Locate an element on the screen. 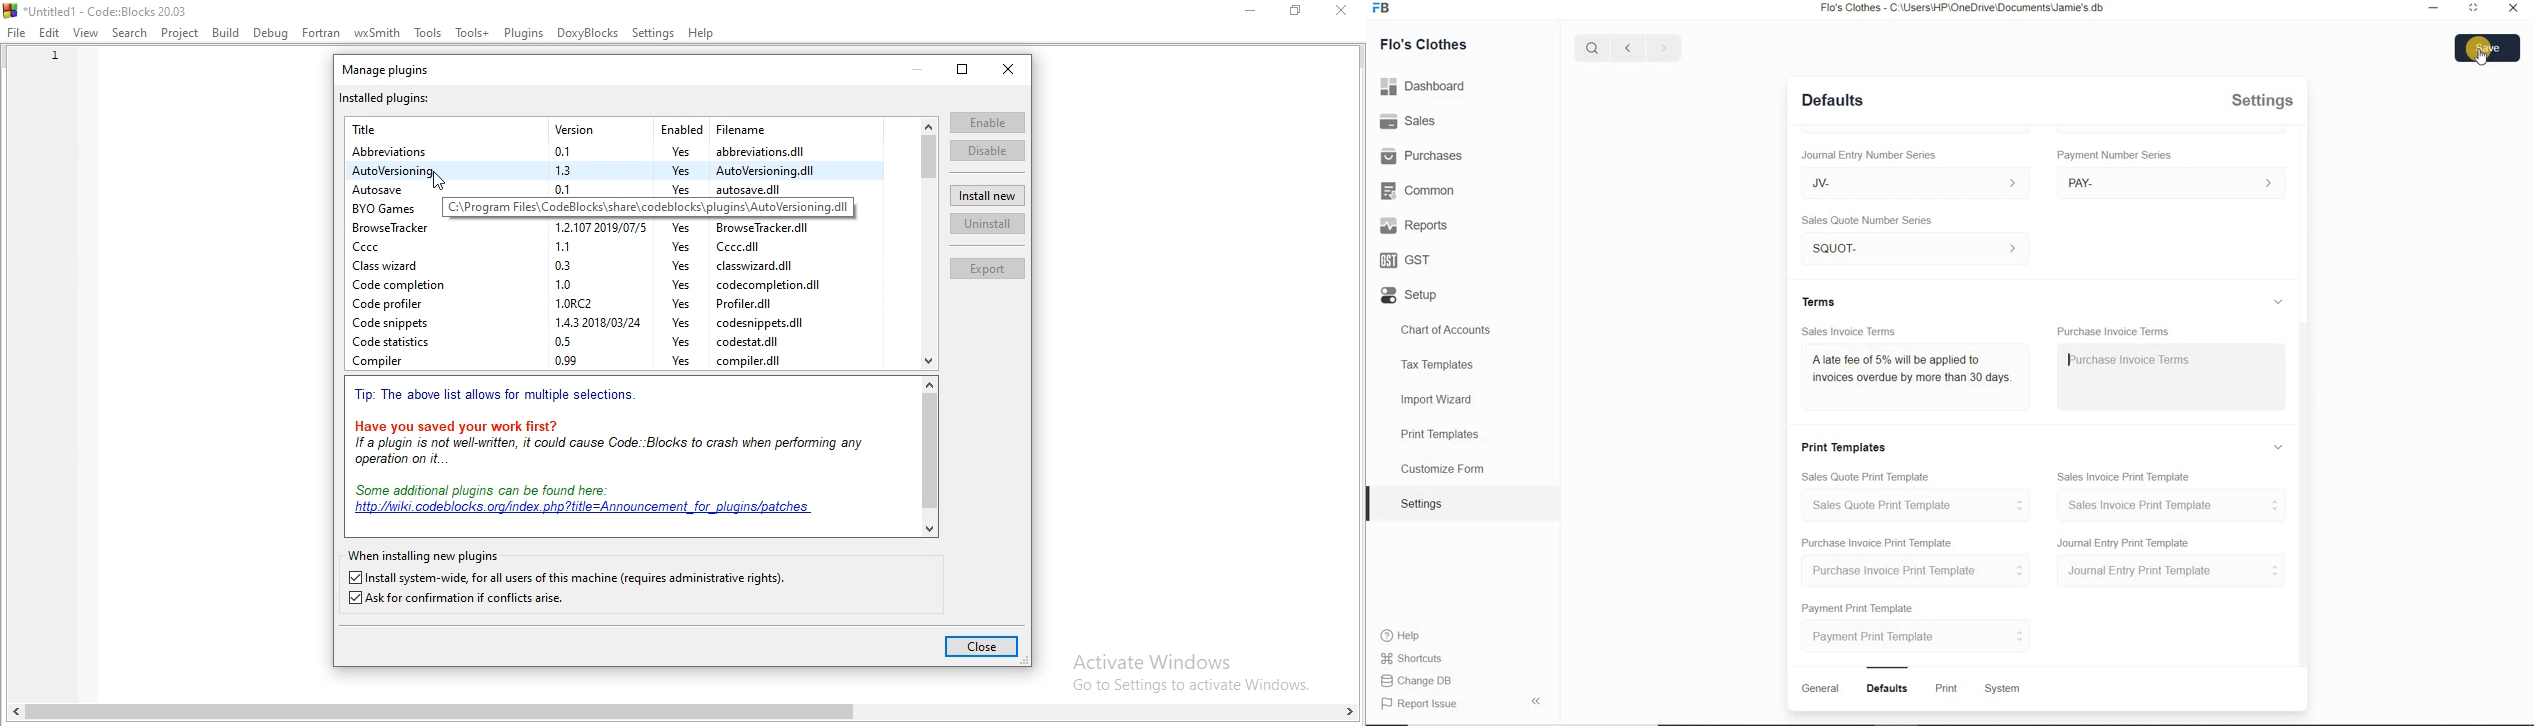  Import Wizard is located at coordinates (1438, 402).